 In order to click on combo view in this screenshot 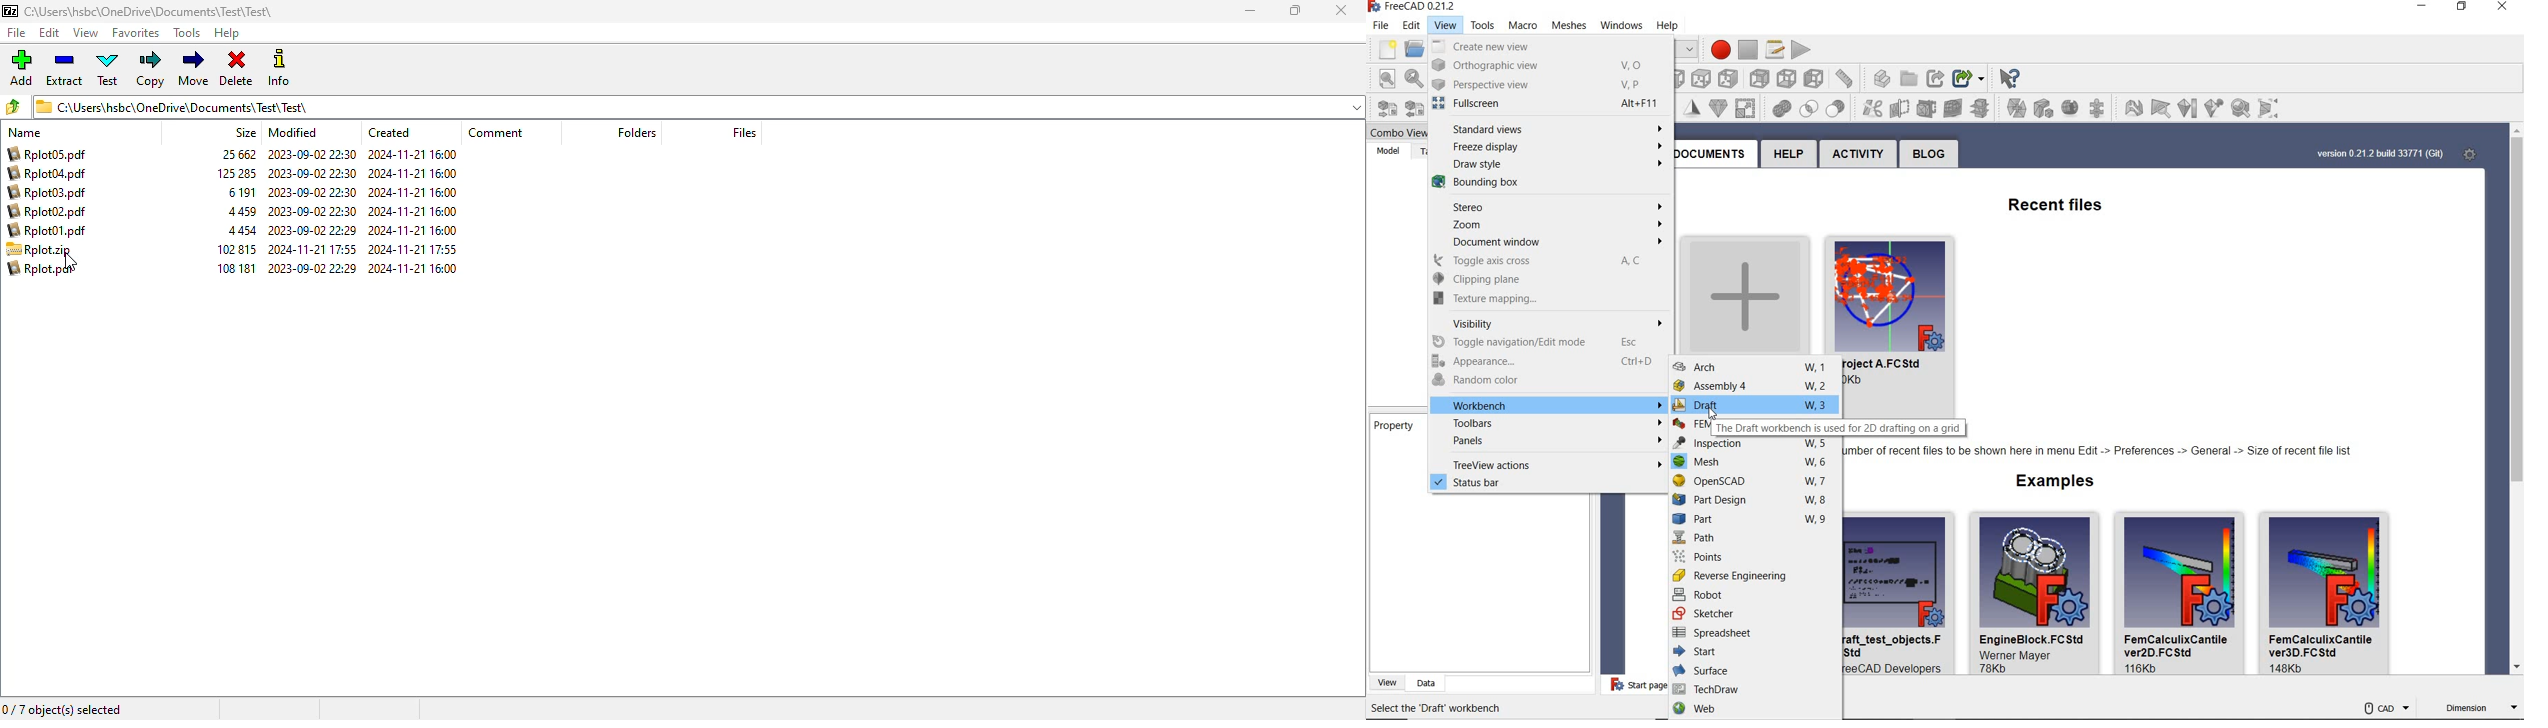, I will do `click(1394, 130)`.